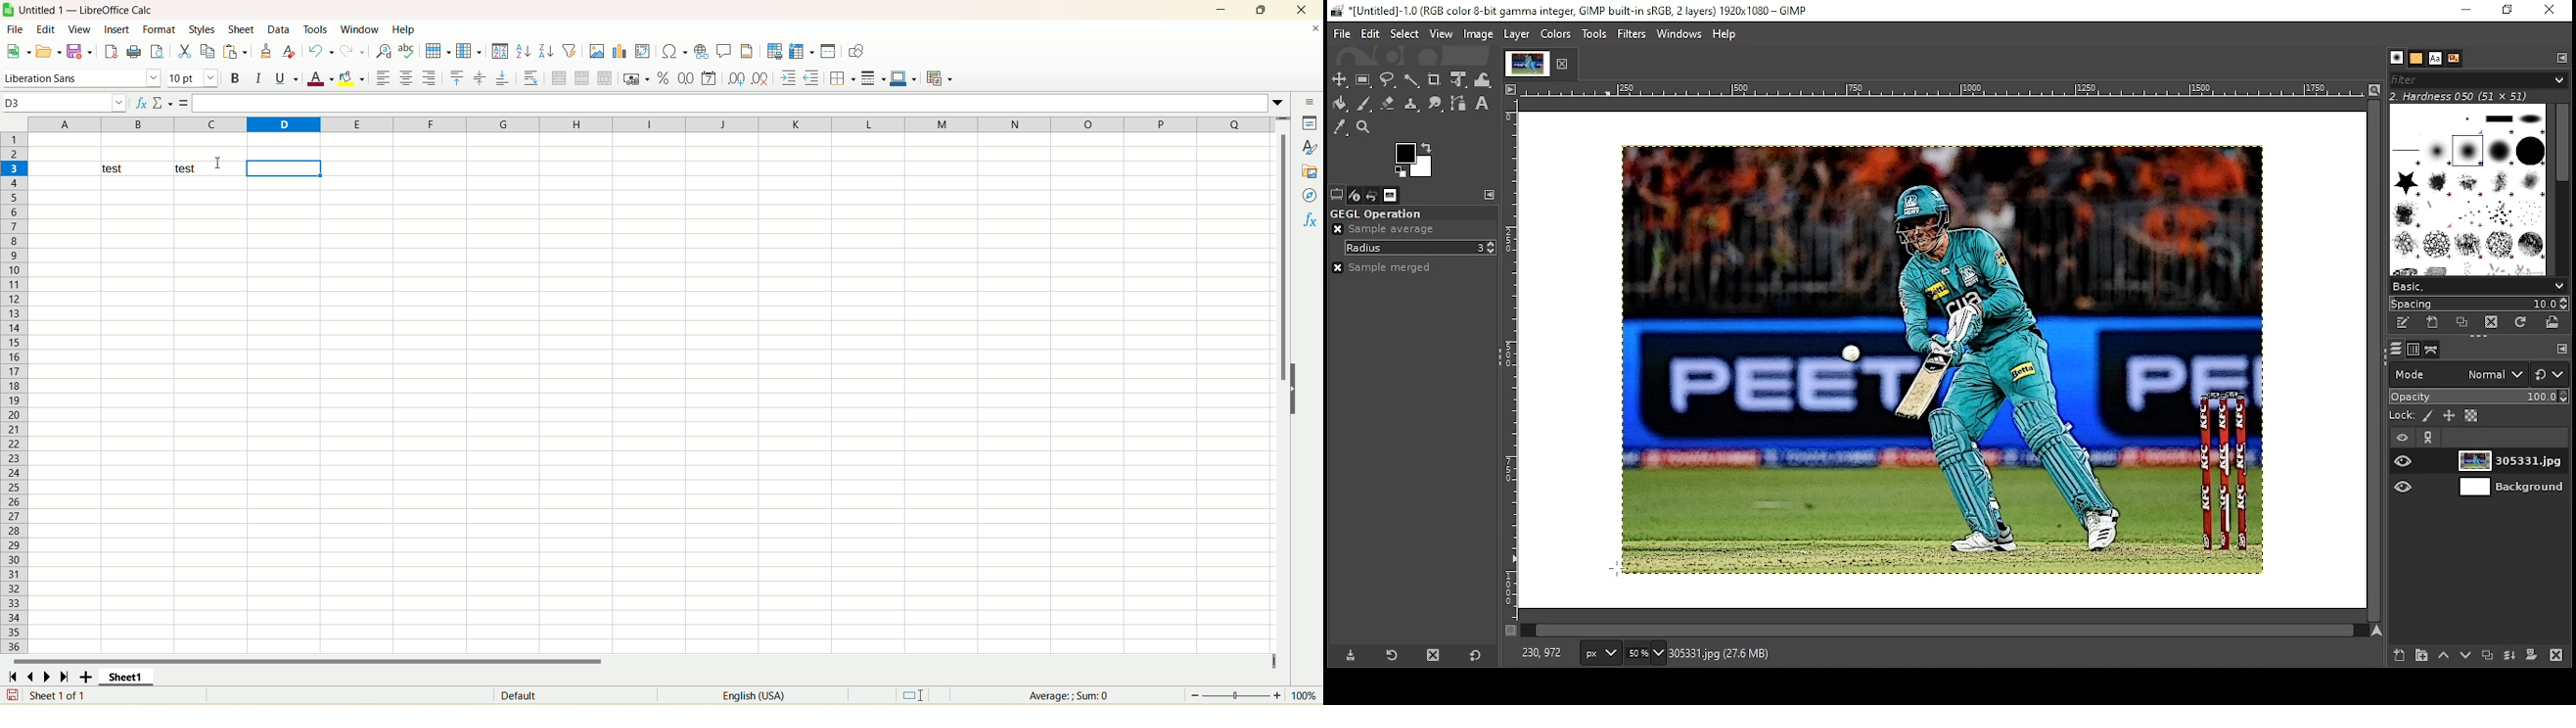 The image size is (2576, 728). Describe the element at coordinates (1393, 656) in the screenshot. I see `refresh tool preset` at that location.